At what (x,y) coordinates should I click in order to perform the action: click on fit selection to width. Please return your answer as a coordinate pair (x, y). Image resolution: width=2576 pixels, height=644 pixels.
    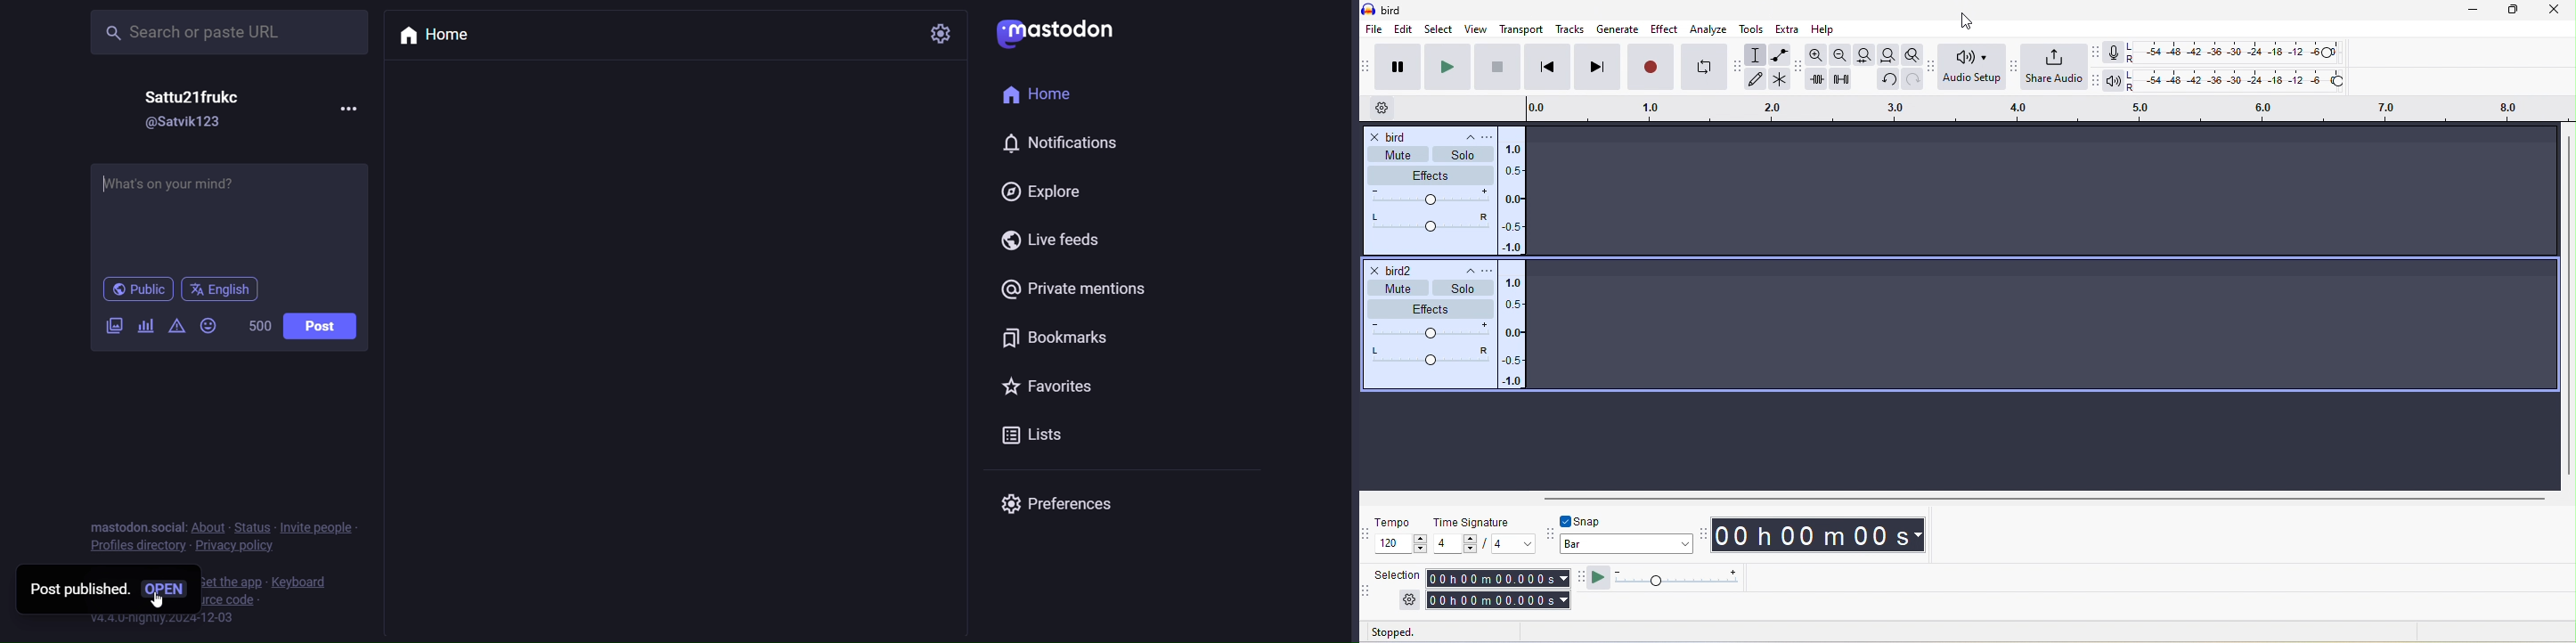
    Looking at the image, I should click on (1862, 55).